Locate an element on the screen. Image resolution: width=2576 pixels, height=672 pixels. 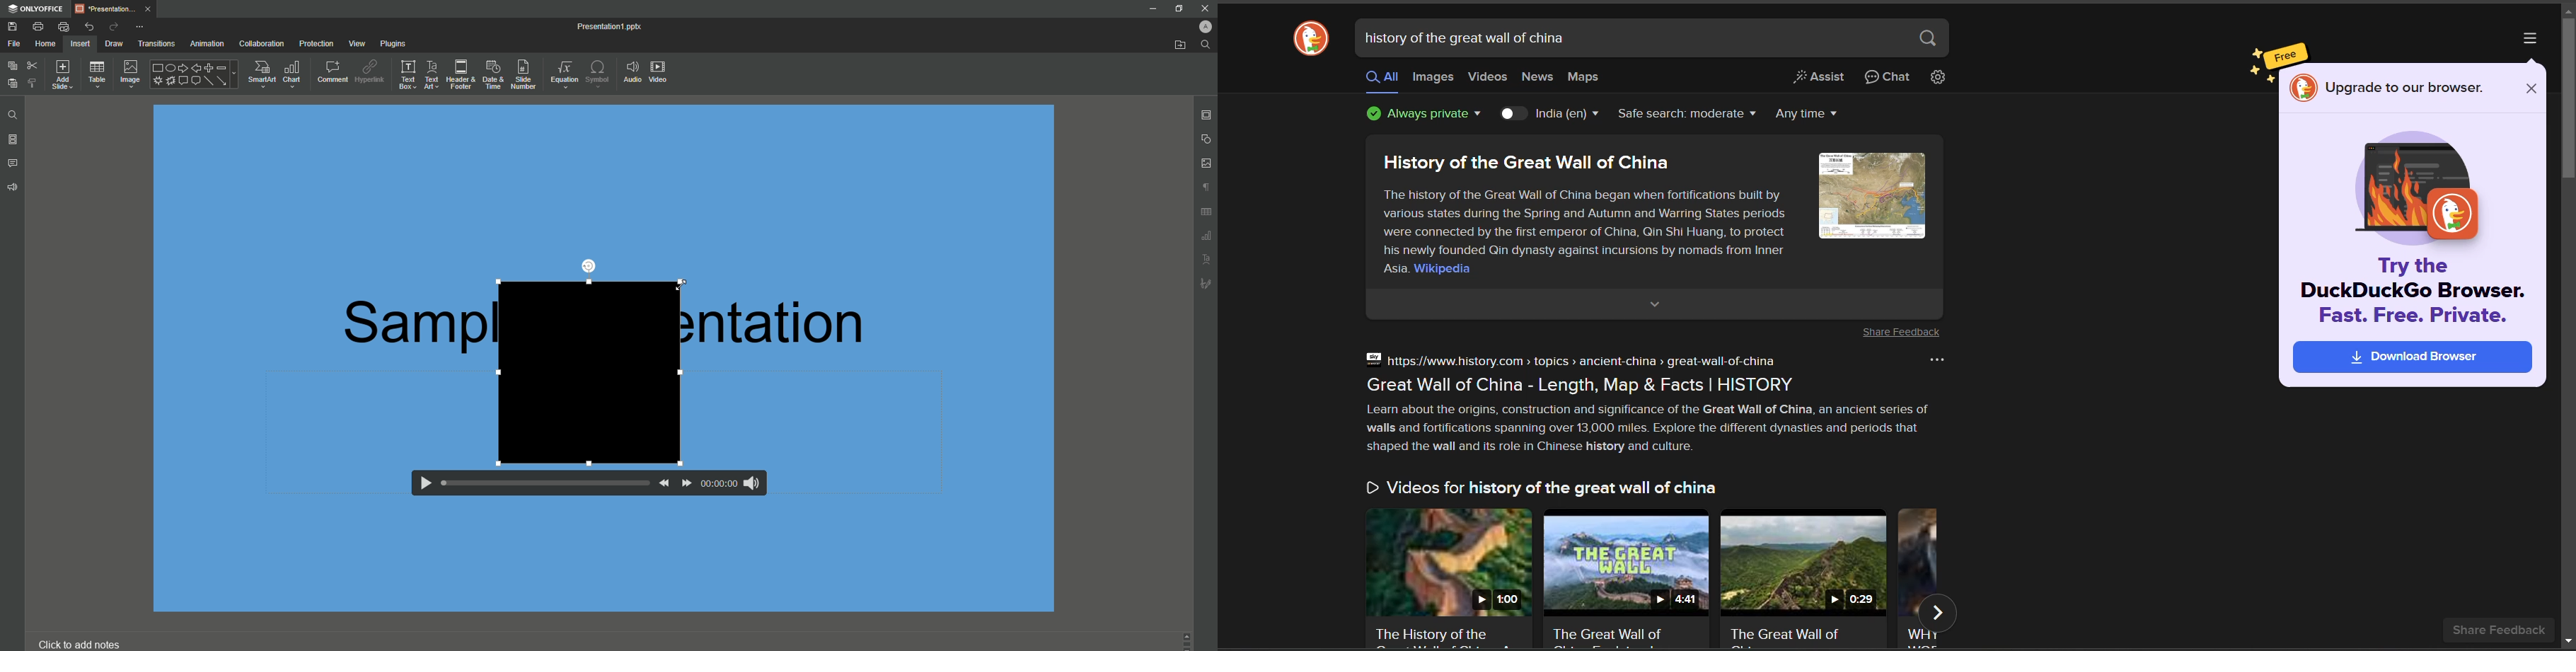
logo is located at coordinates (1311, 40).